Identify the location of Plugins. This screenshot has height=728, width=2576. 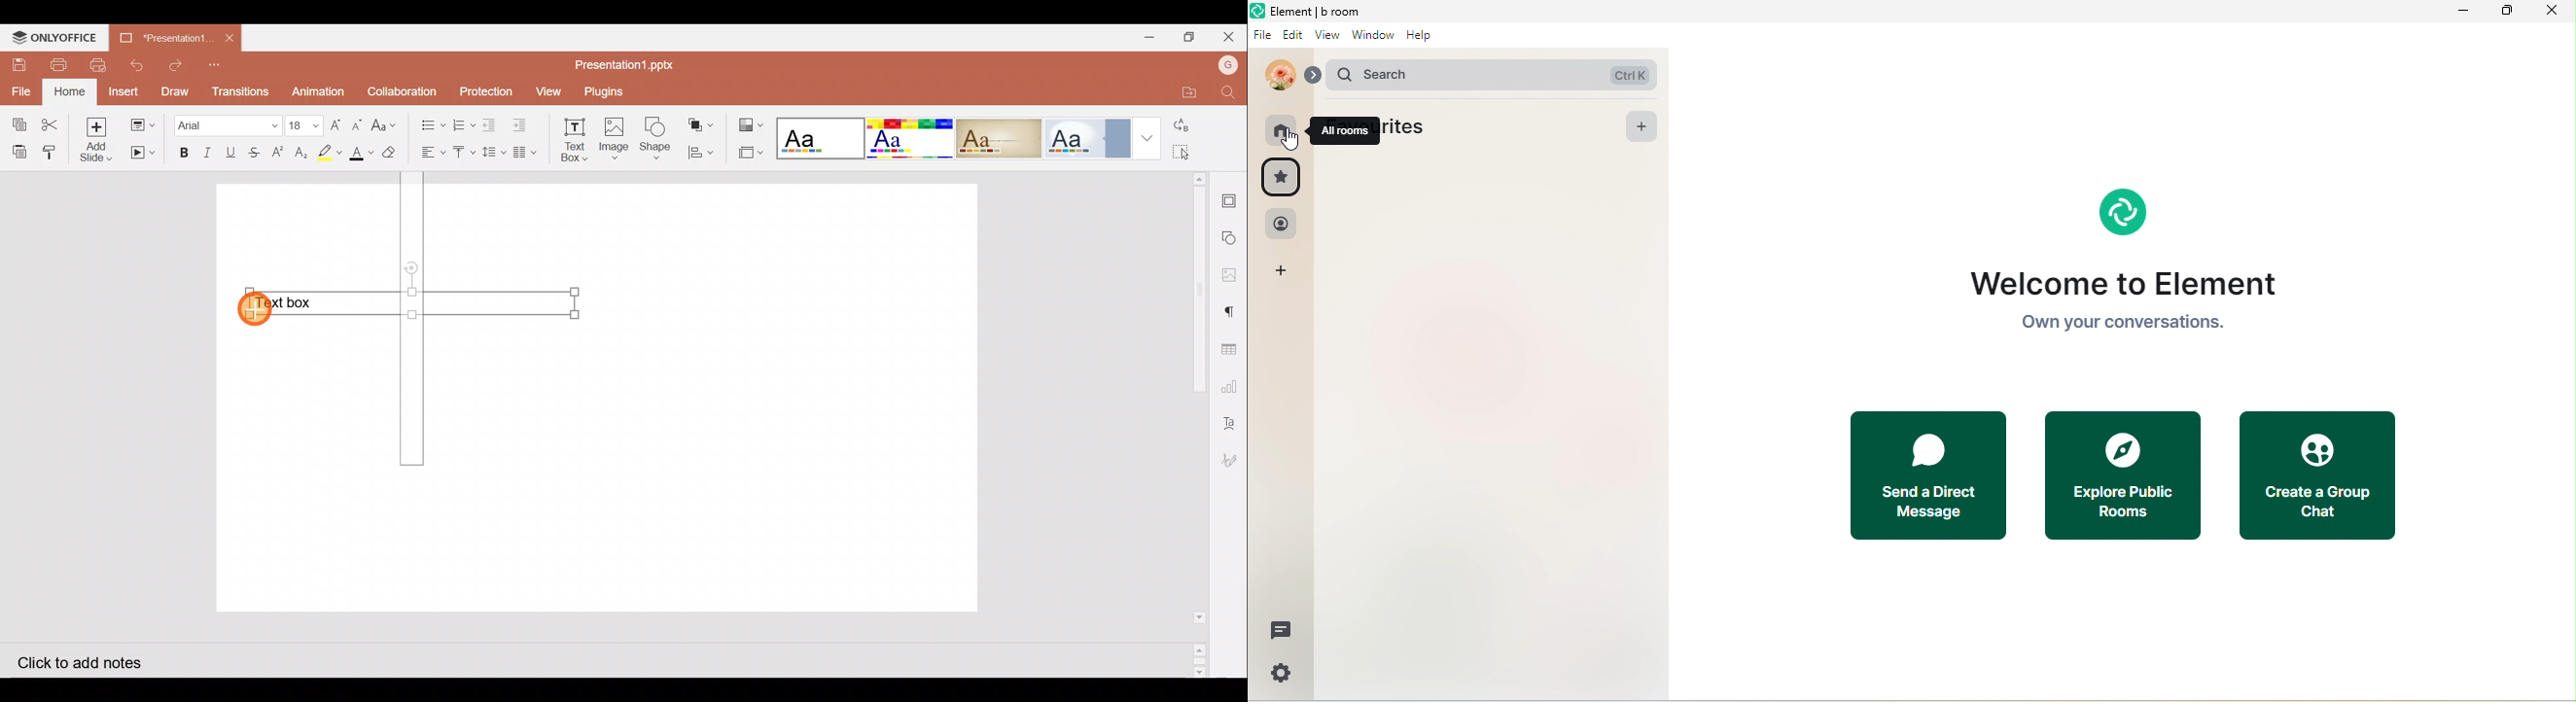
(606, 90).